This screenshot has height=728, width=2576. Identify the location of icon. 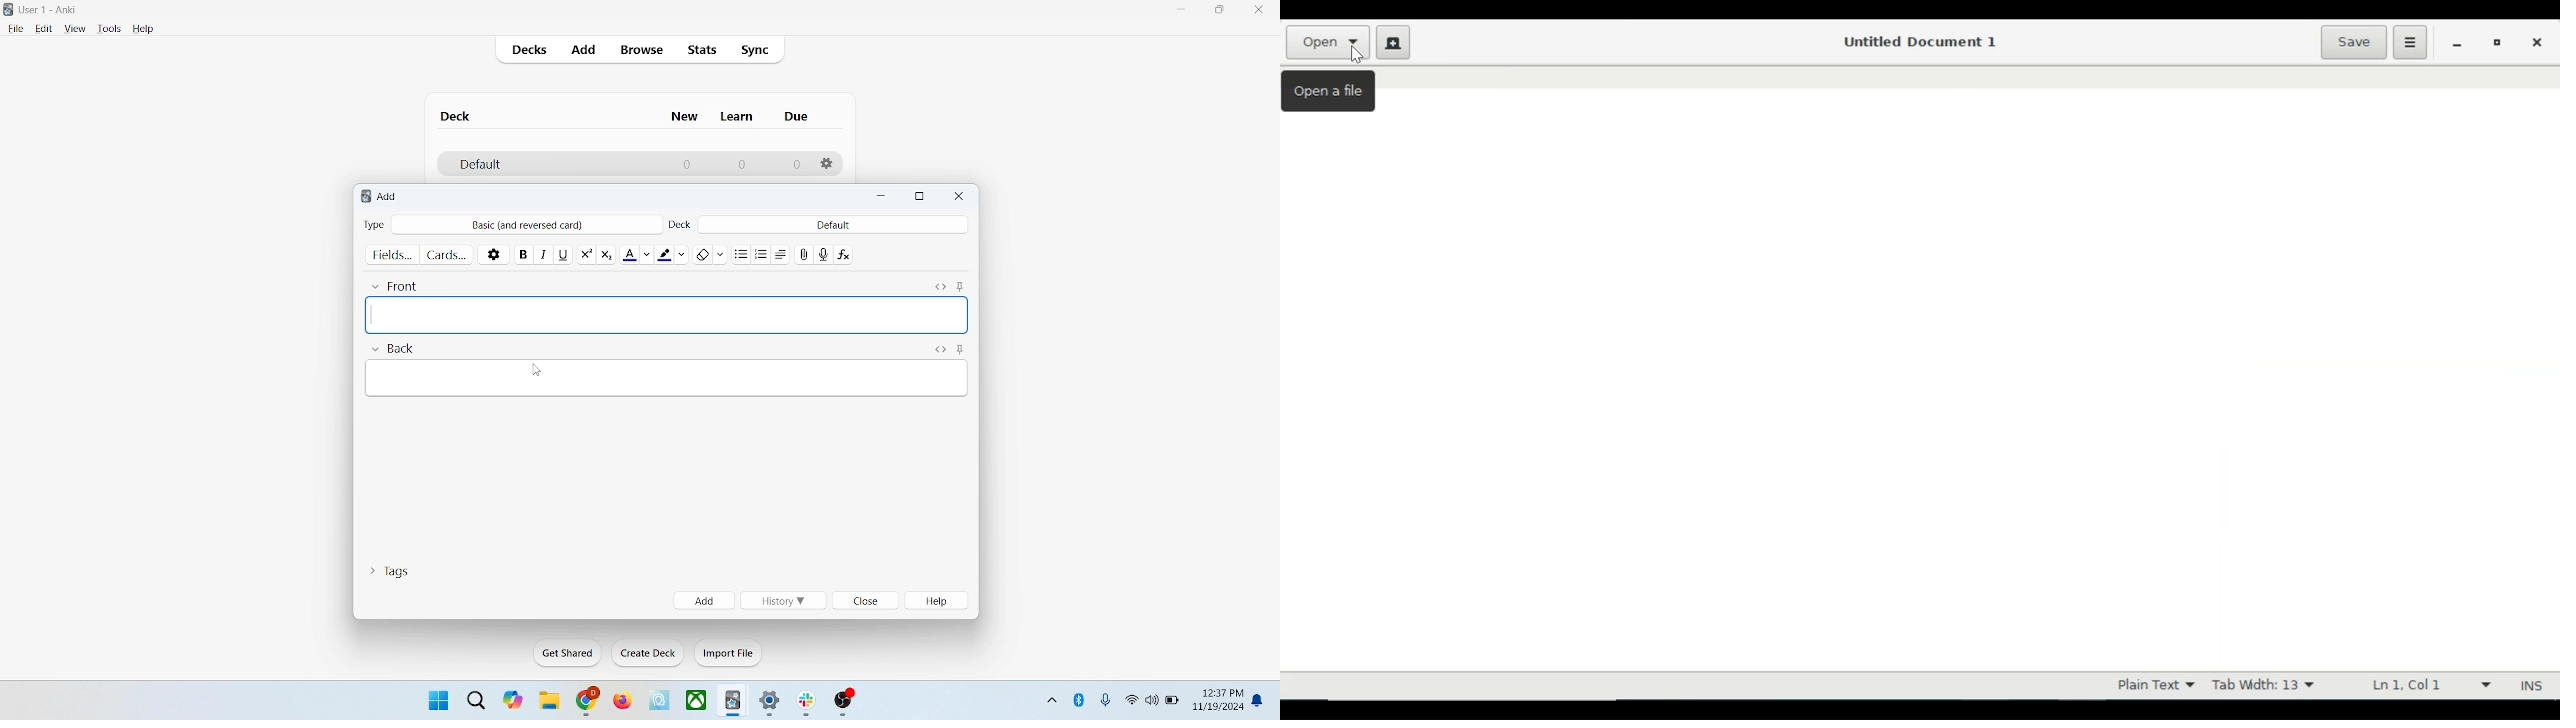
(734, 702).